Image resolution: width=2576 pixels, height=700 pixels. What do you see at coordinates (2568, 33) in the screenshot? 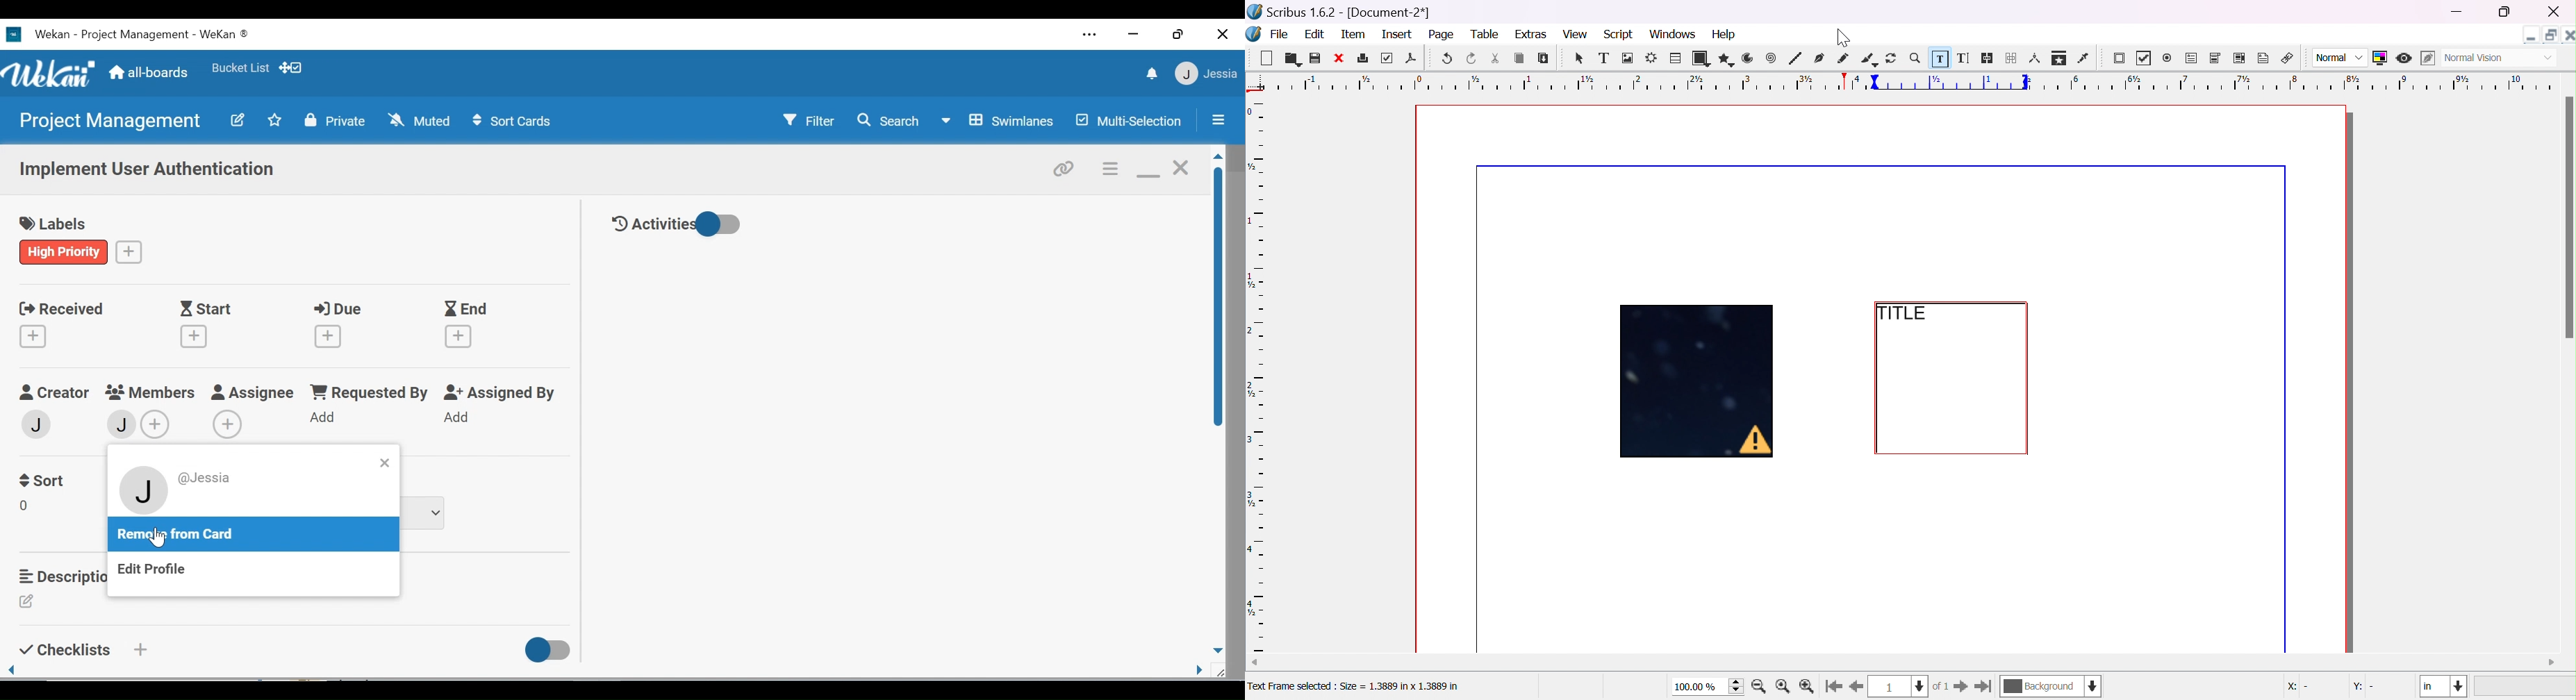
I see `close` at bounding box center [2568, 33].